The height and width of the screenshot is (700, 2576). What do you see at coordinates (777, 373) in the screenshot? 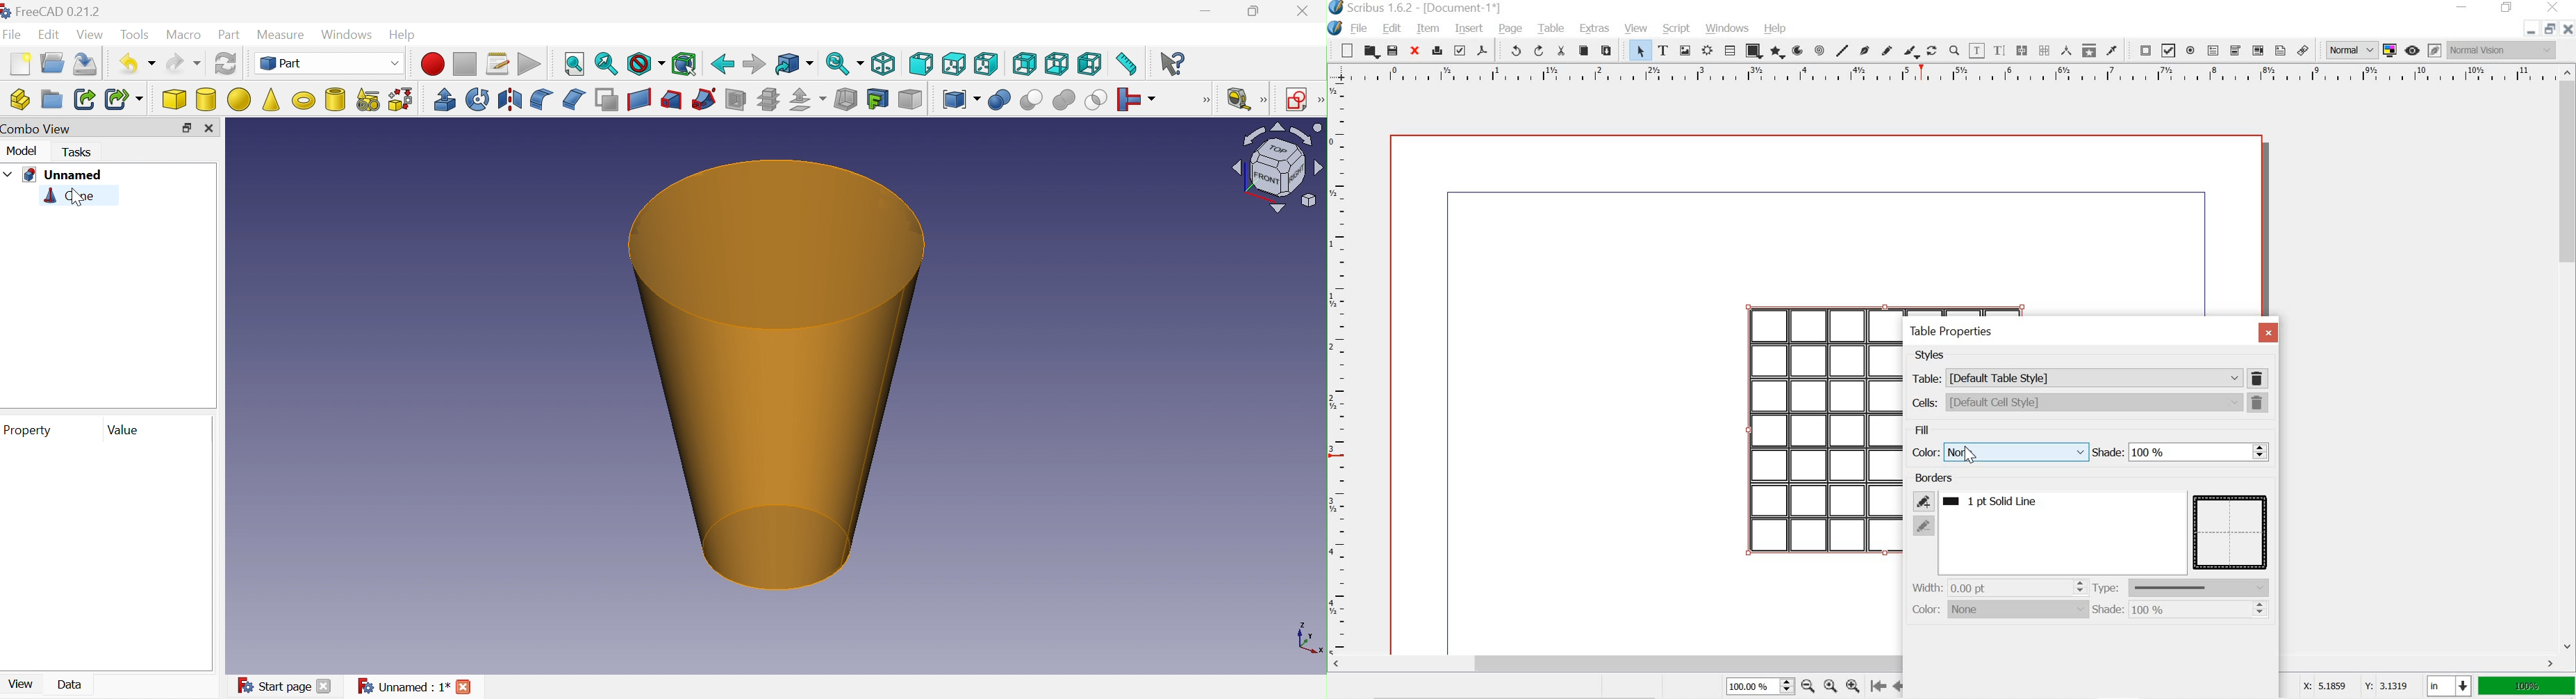
I see `Cone (FreeCAD Design)` at bounding box center [777, 373].